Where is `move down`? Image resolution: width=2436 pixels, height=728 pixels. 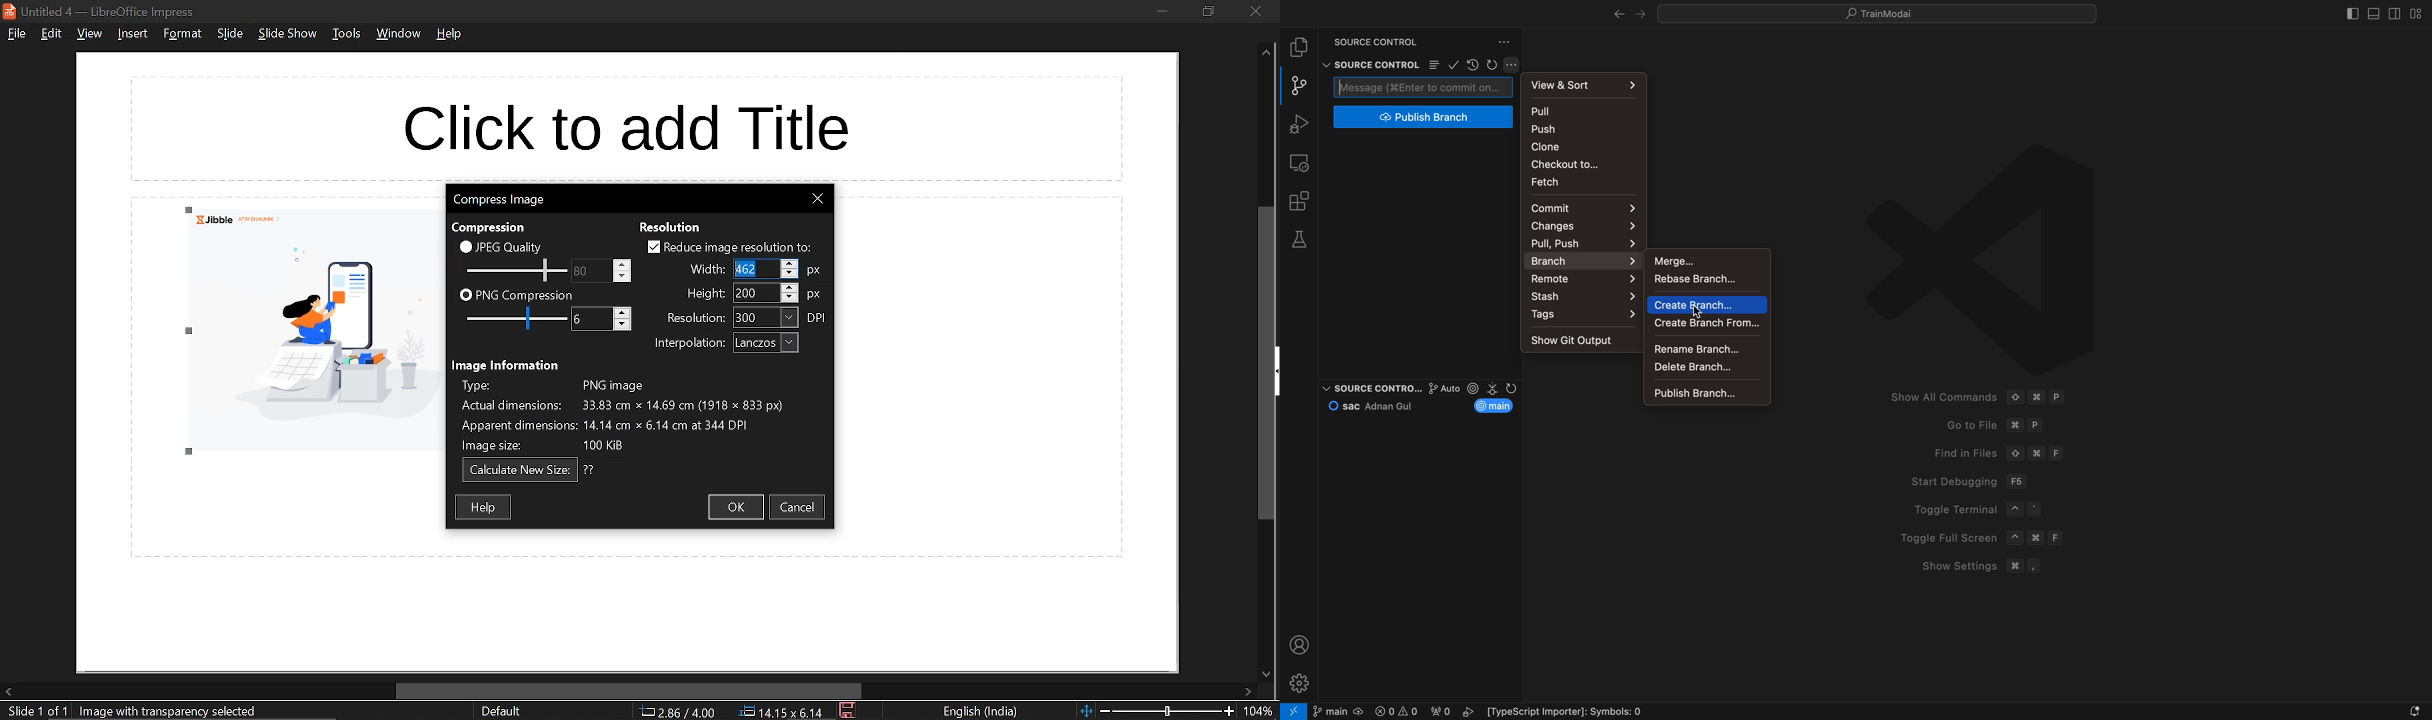
move down is located at coordinates (1264, 675).